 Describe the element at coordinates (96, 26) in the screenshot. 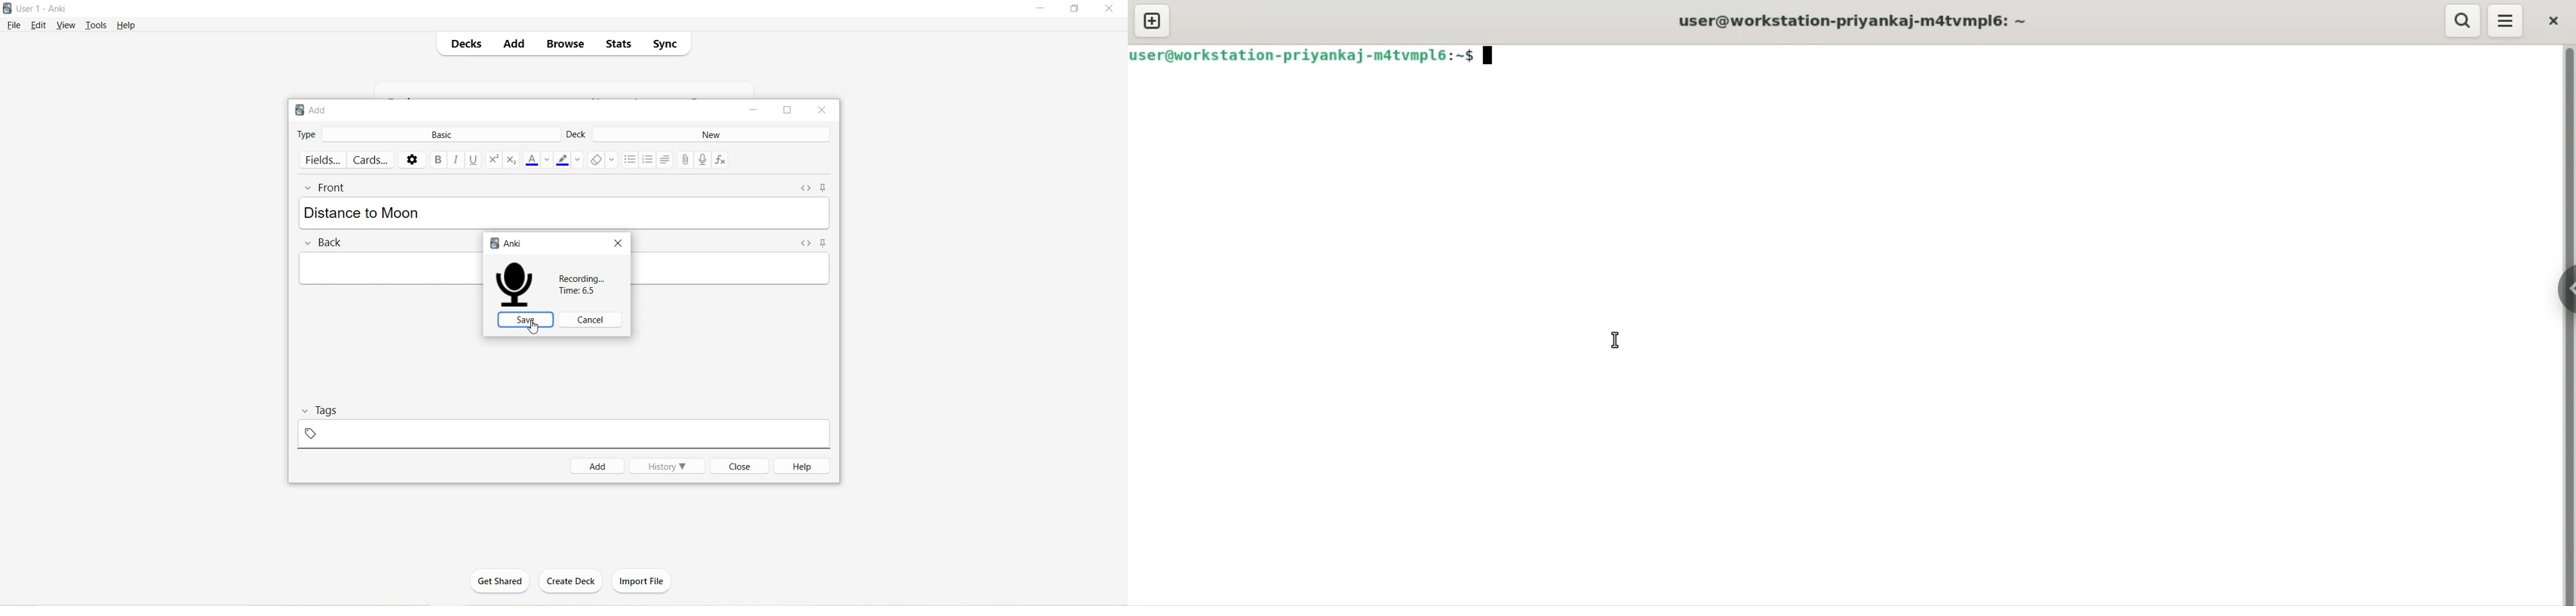

I see `Tools` at that location.